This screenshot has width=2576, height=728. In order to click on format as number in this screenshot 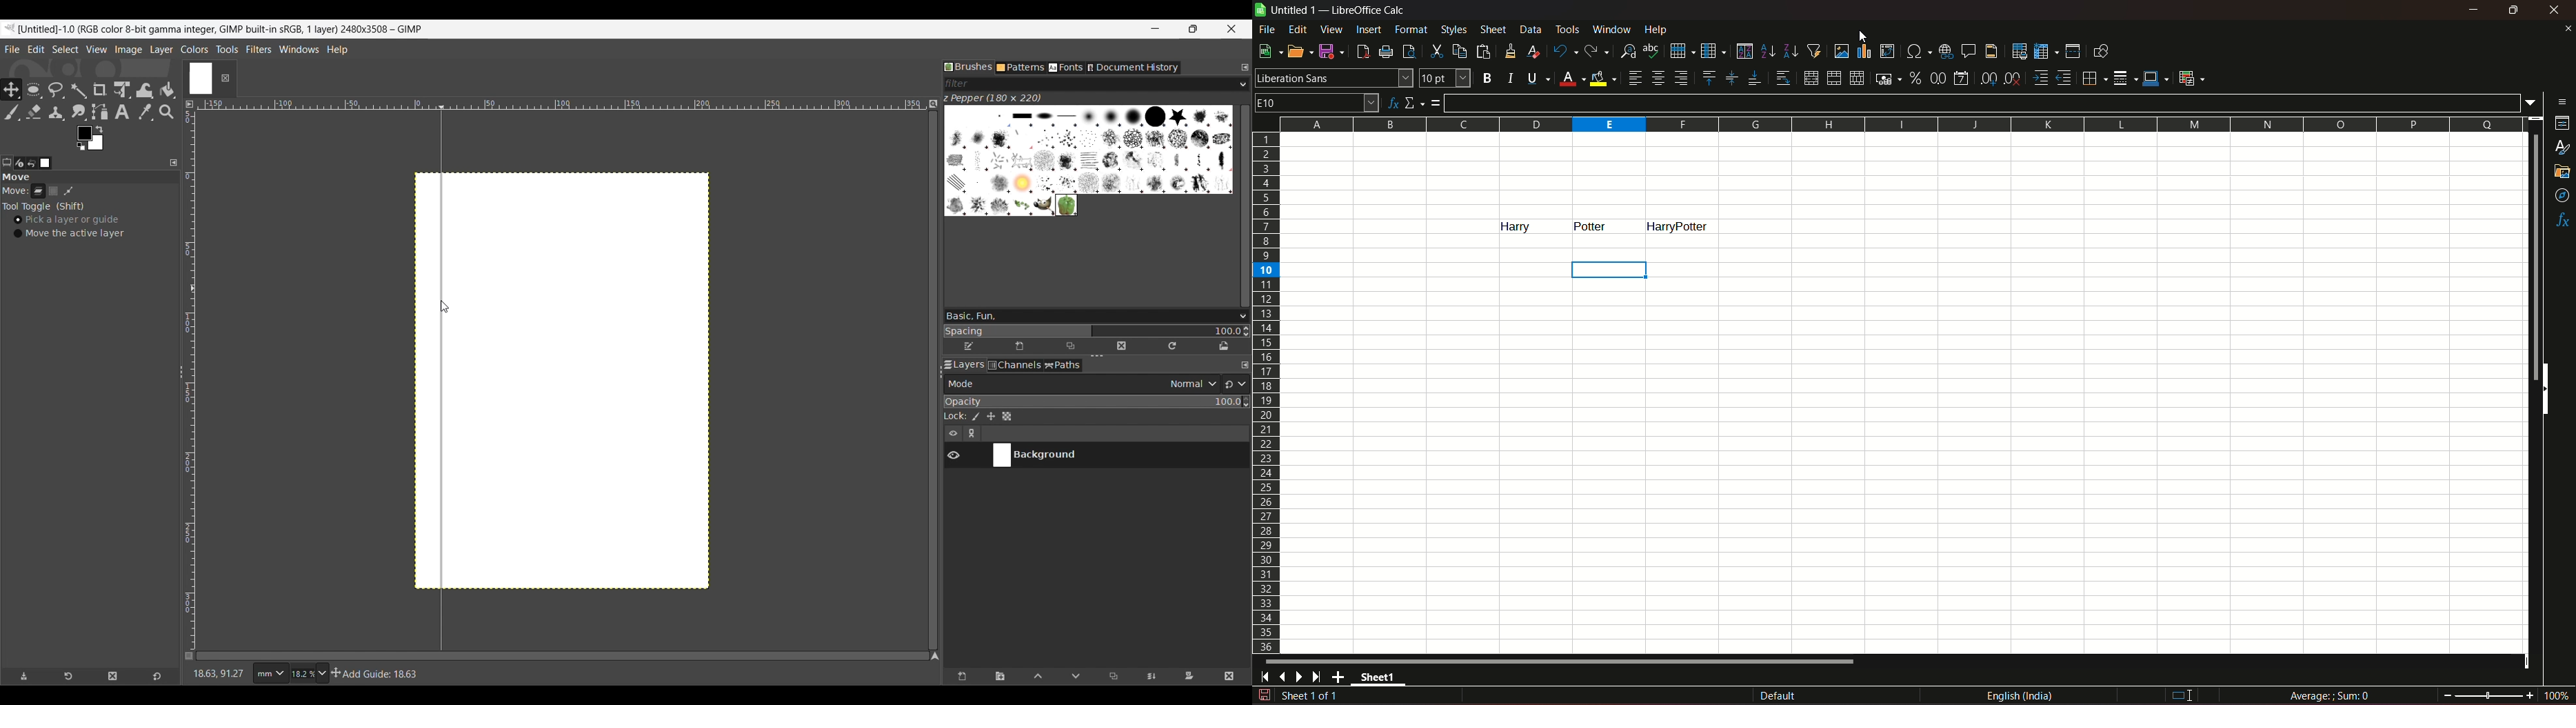, I will do `click(1938, 77)`.